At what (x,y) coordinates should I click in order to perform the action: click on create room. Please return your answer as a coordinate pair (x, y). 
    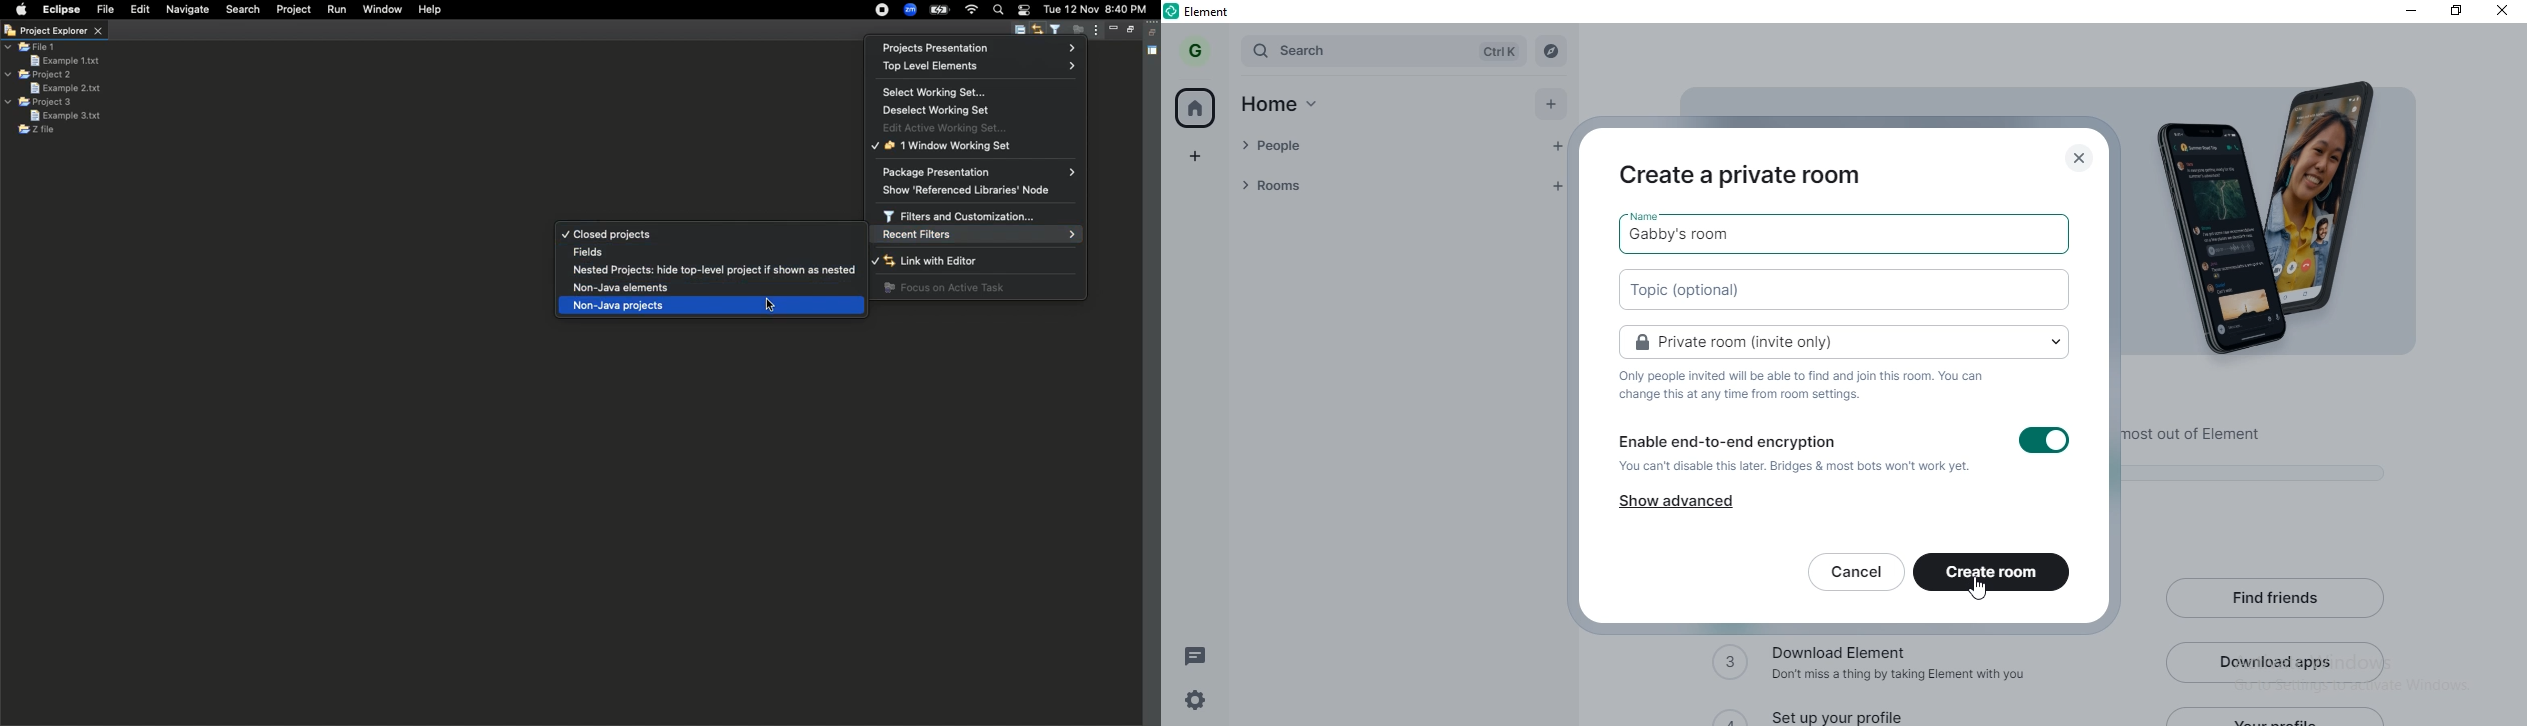
    Looking at the image, I should click on (1995, 561).